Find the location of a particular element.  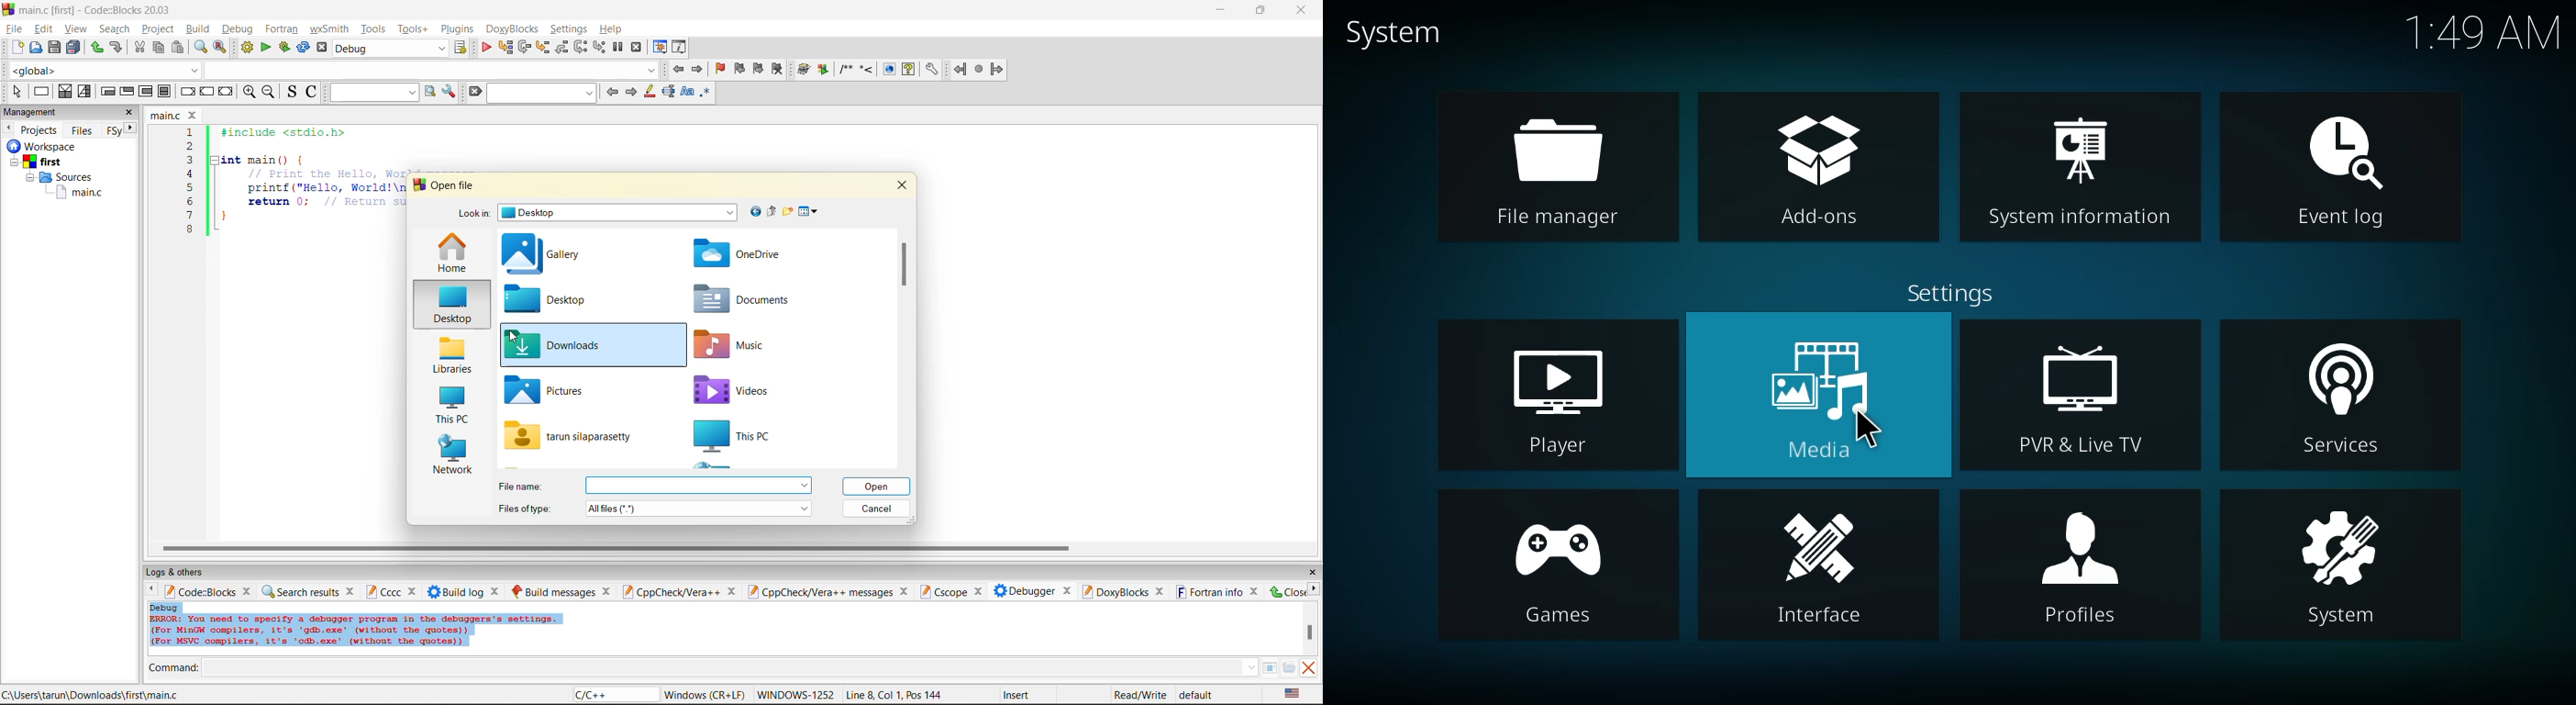

logo is located at coordinates (8, 8).